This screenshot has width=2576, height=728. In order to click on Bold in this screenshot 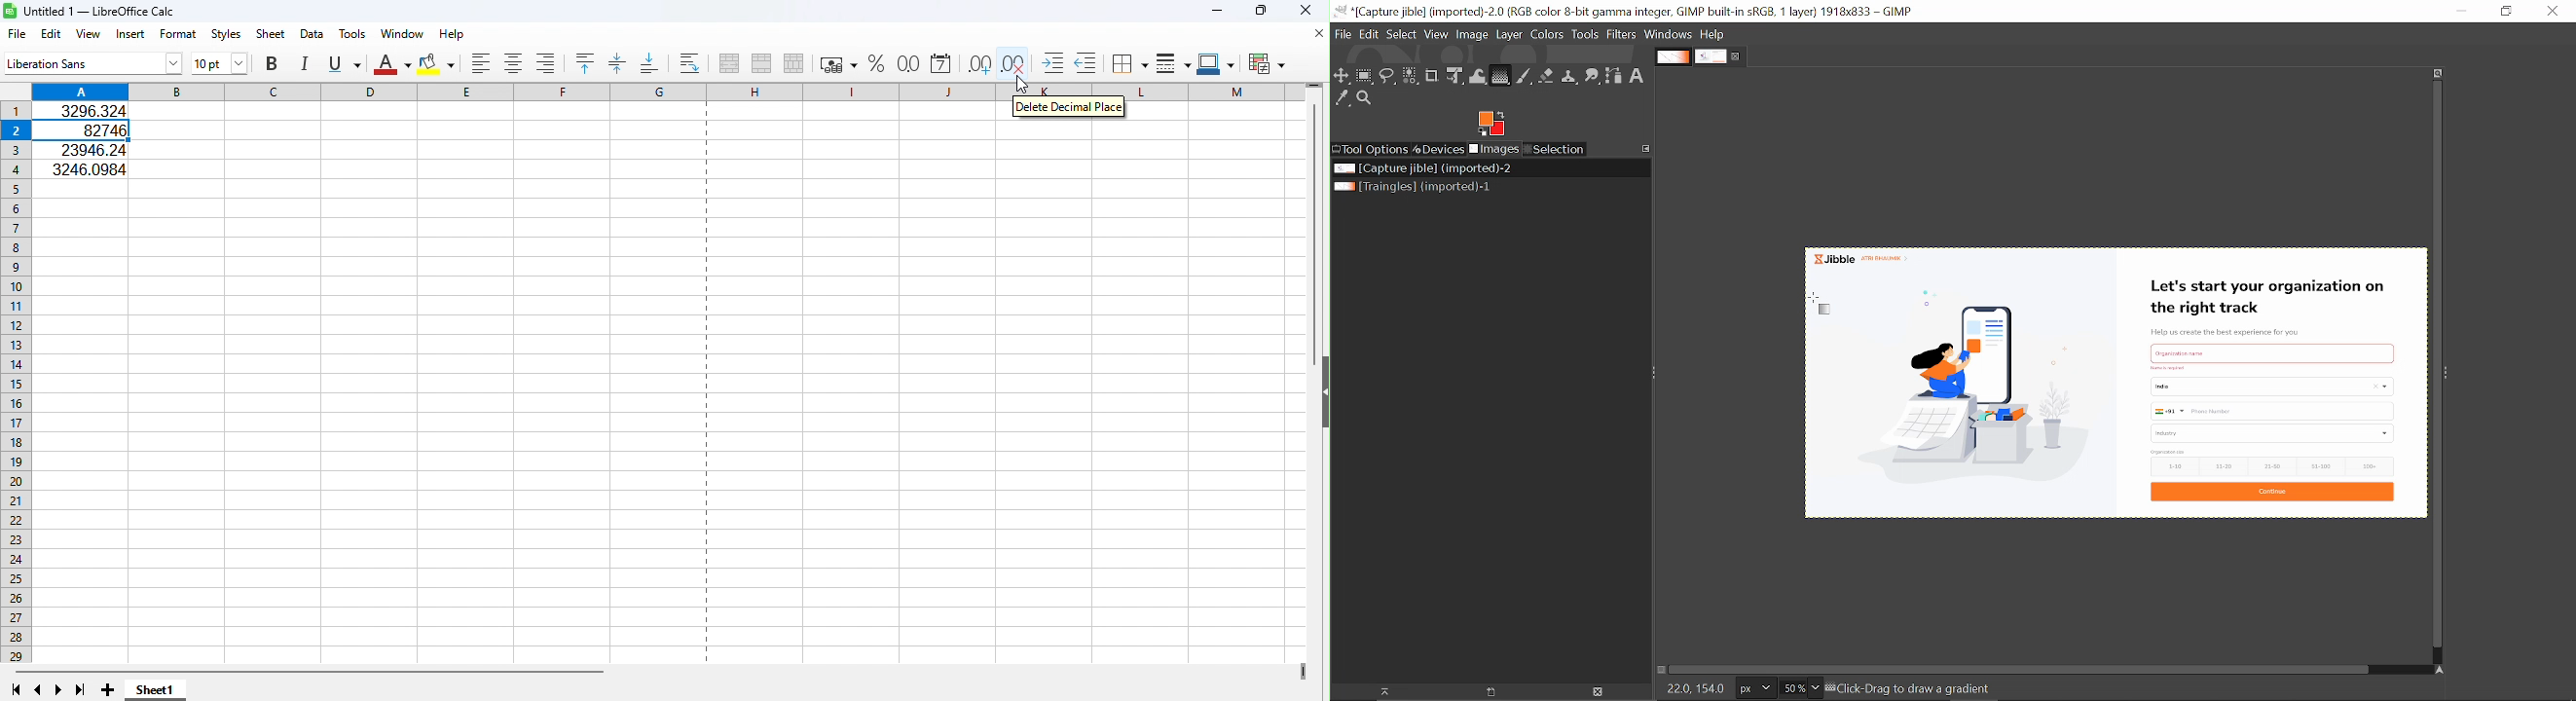, I will do `click(271, 66)`.